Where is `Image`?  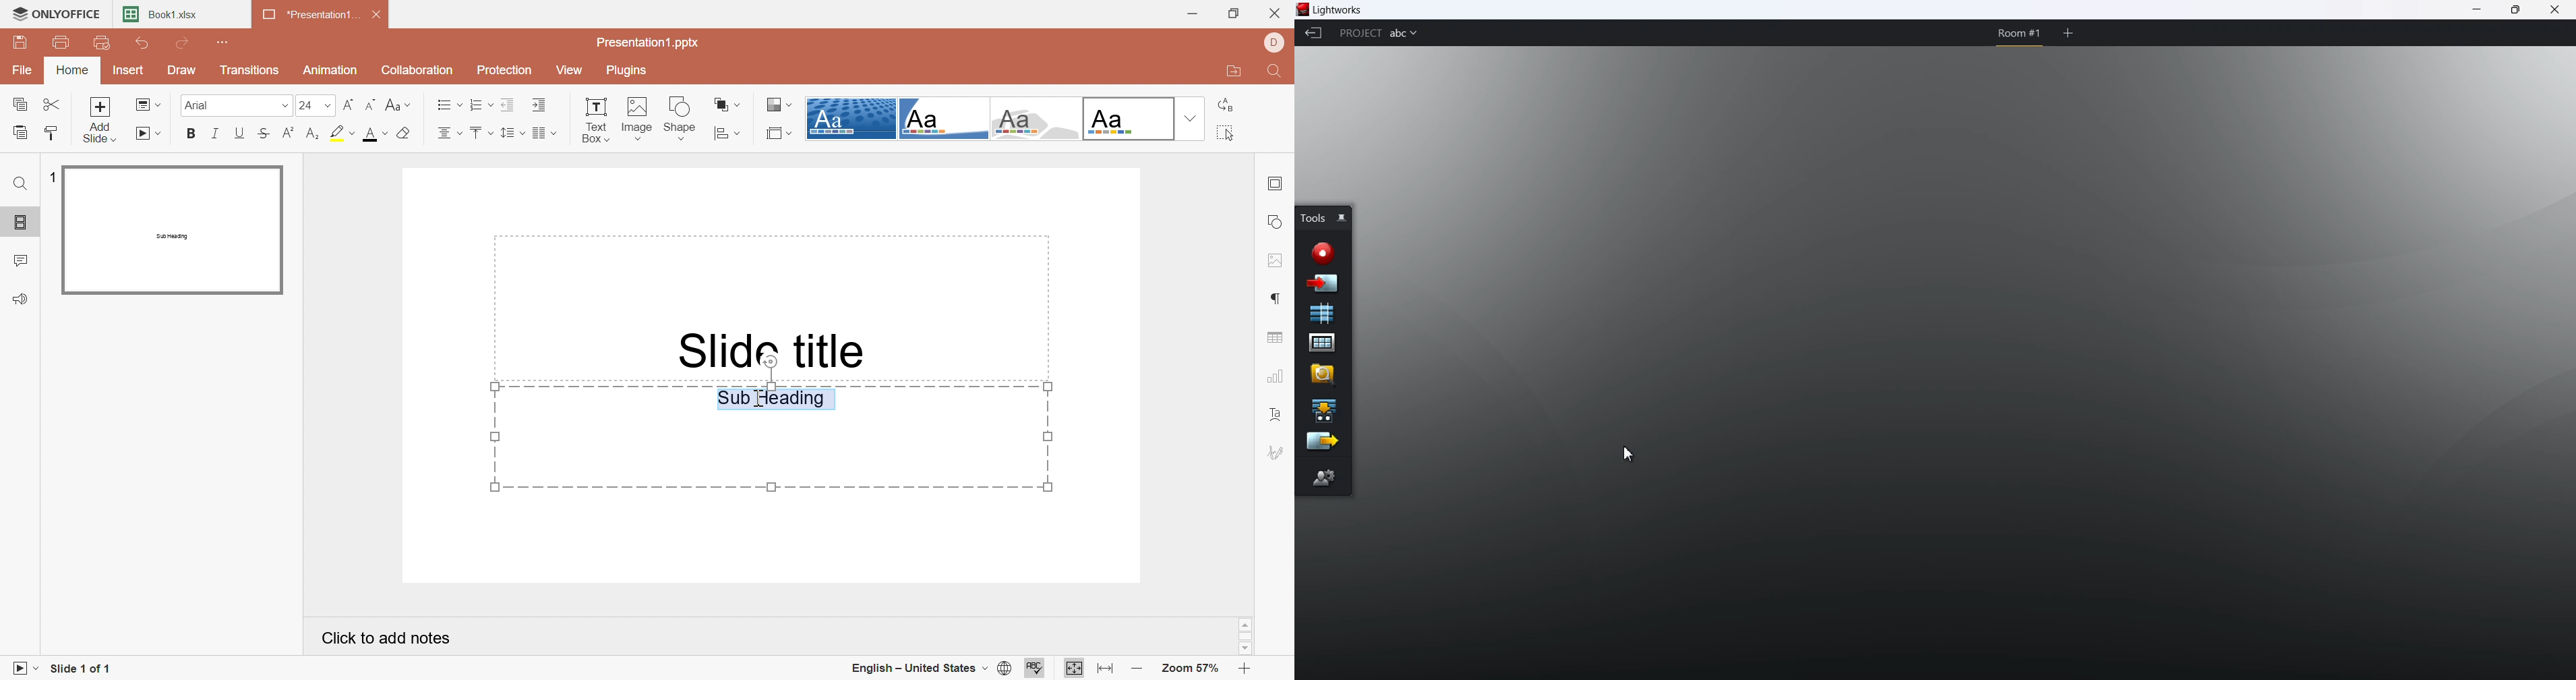 Image is located at coordinates (638, 118).